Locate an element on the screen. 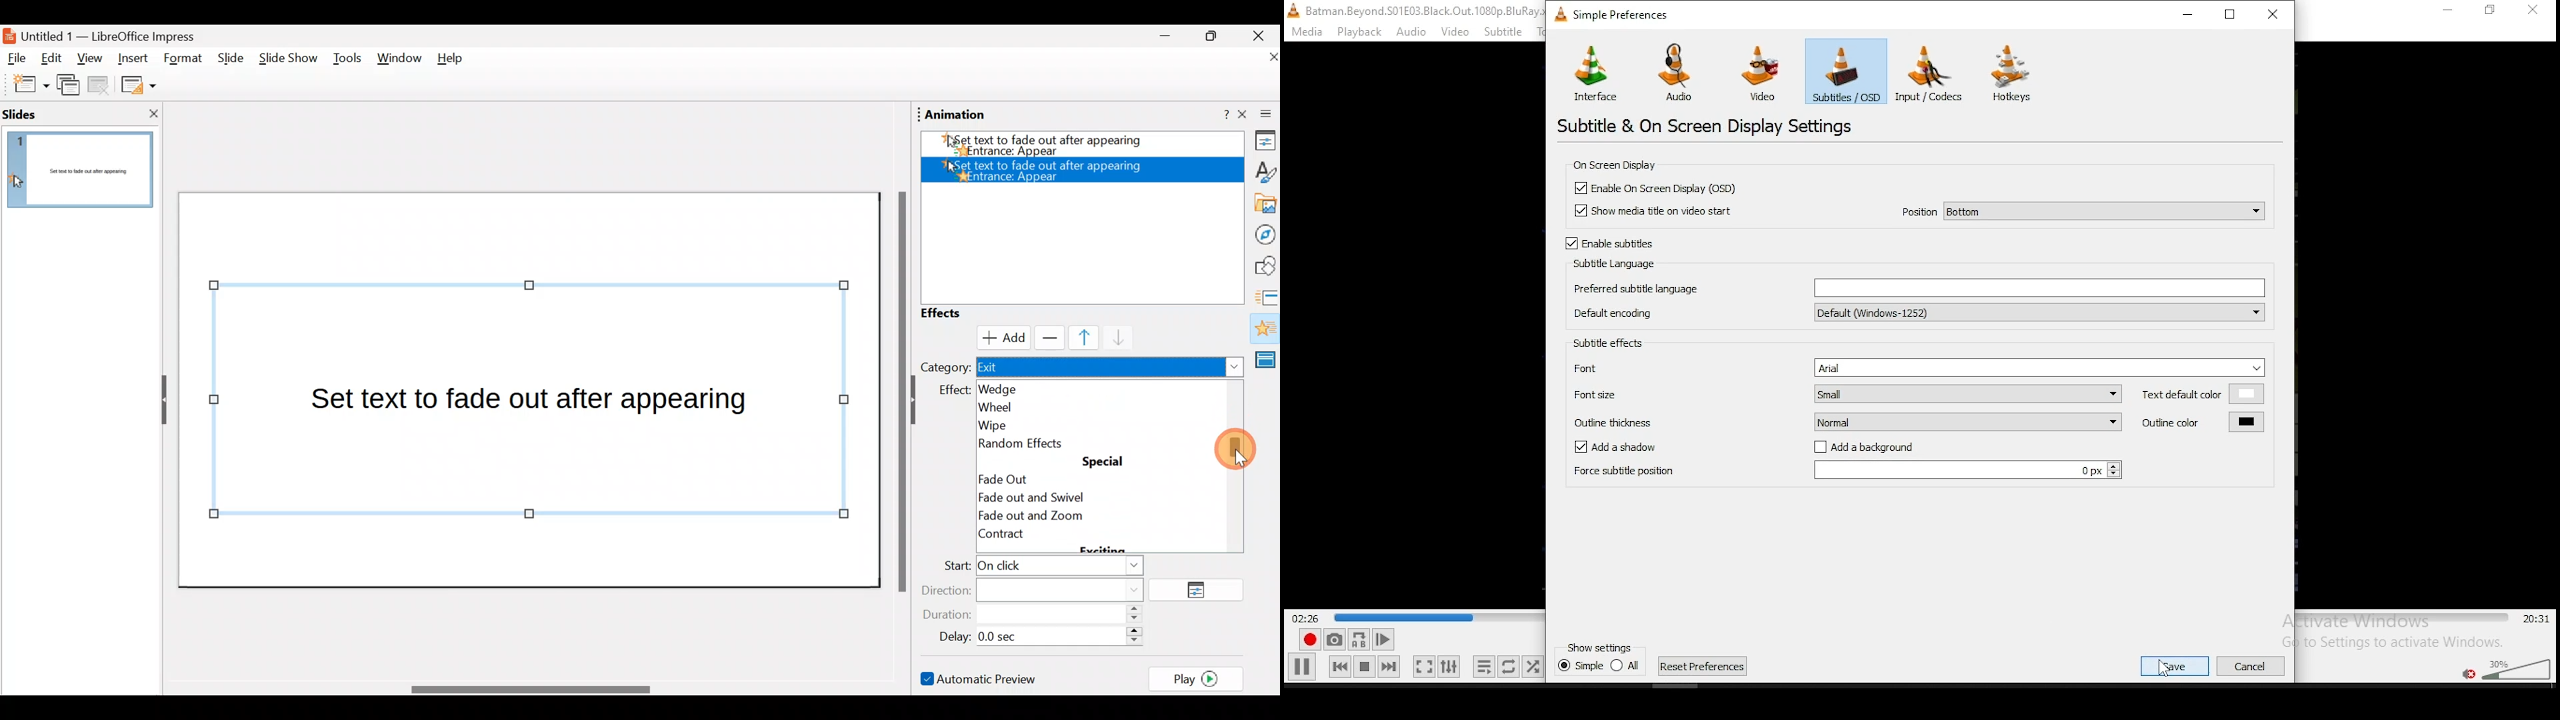 The image size is (2576, 728). Maximise is located at coordinates (1216, 36).